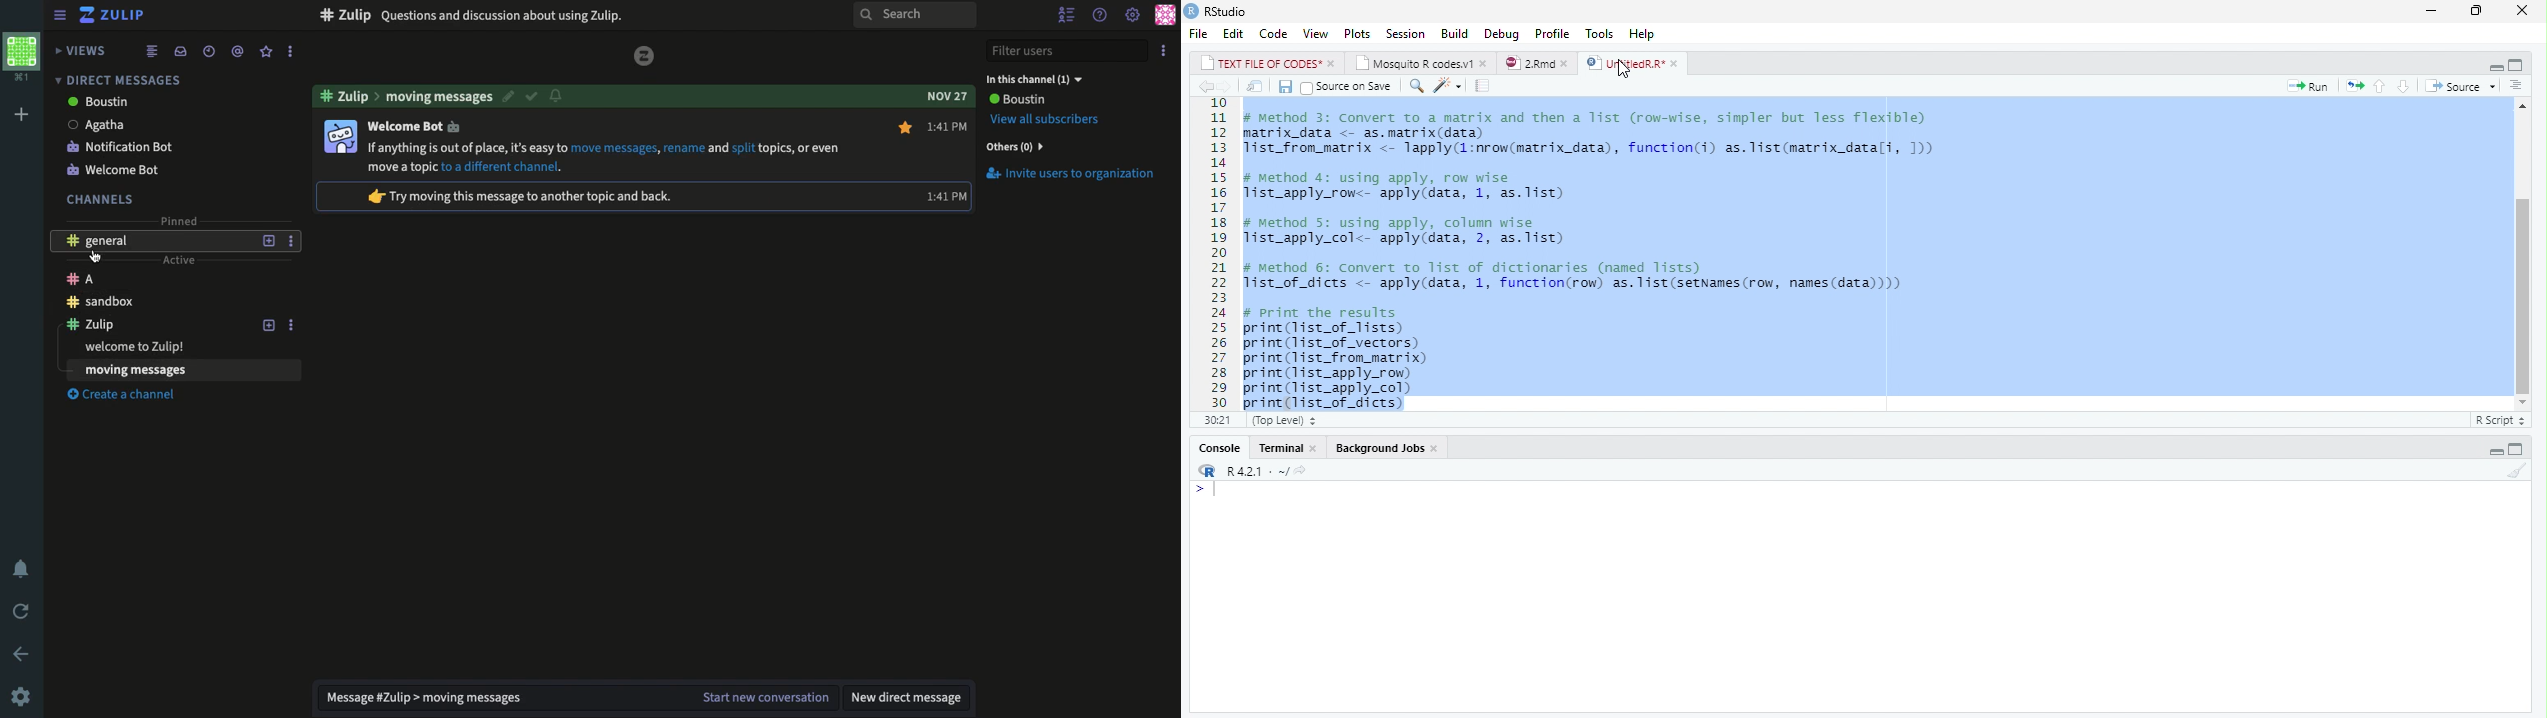 The width and height of the screenshot is (2548, 728). Describe the element at coordinates (1316, 32) in the screenshot. I see `View` at that location.